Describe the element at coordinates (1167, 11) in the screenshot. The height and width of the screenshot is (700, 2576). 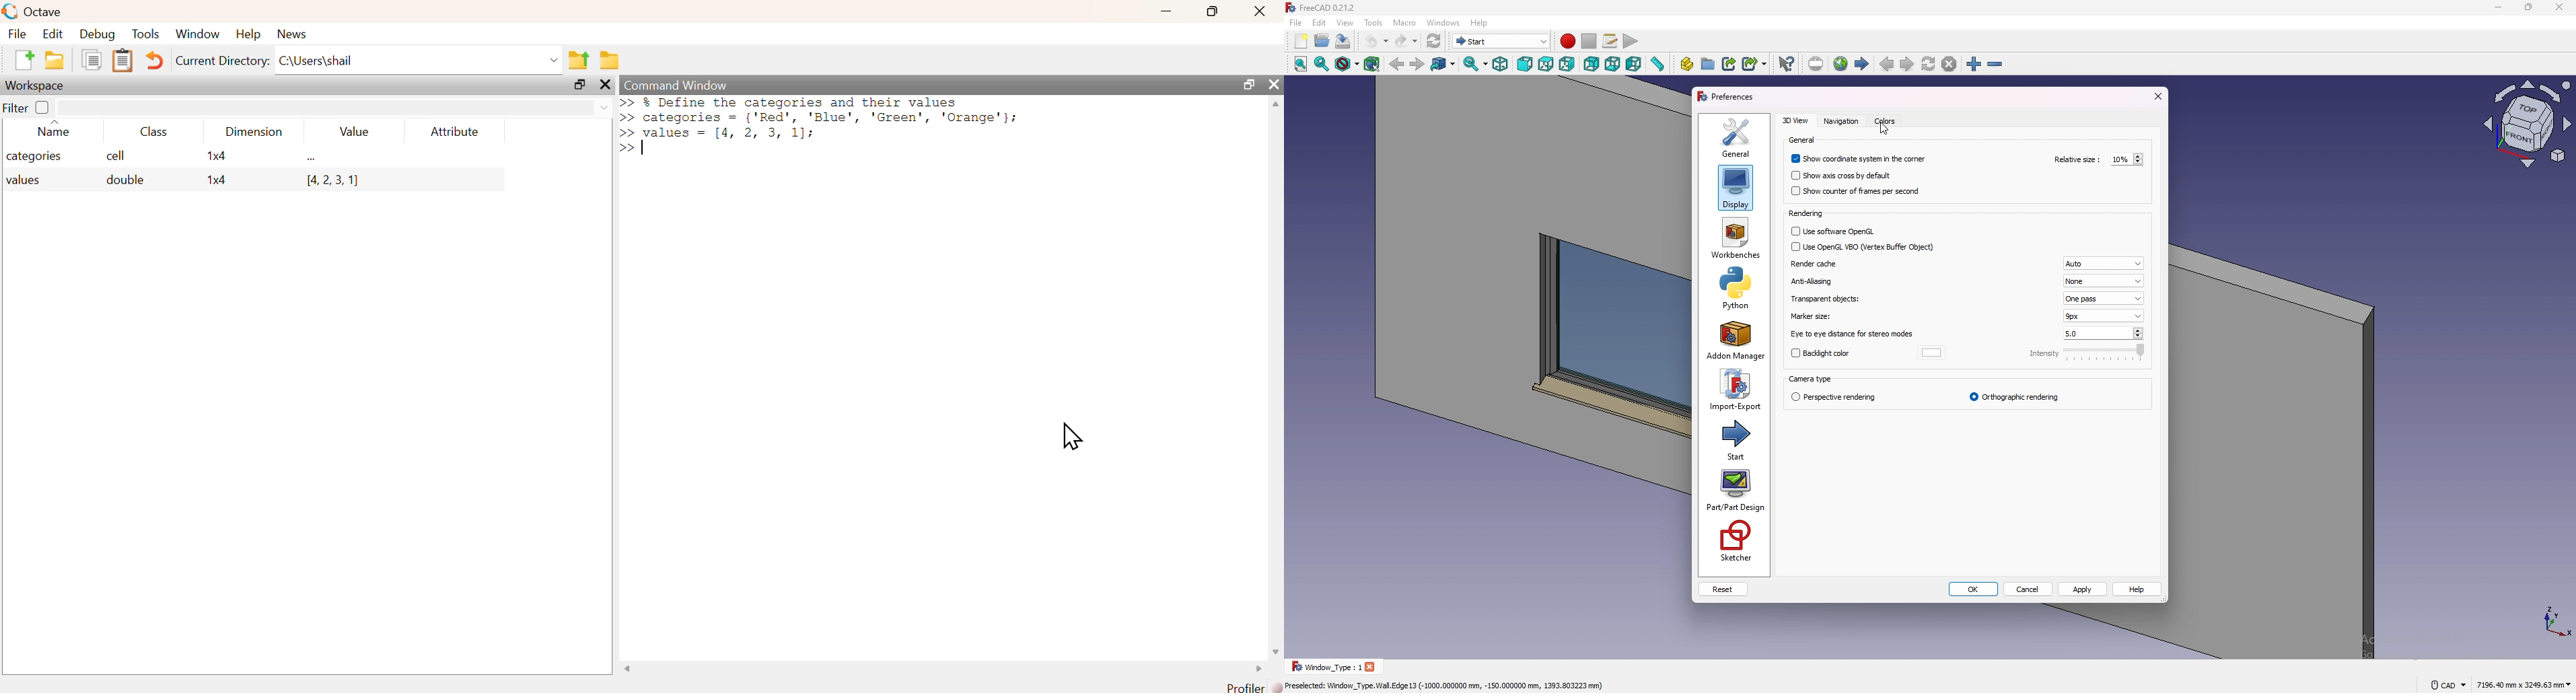
I see `minimize` at that location.